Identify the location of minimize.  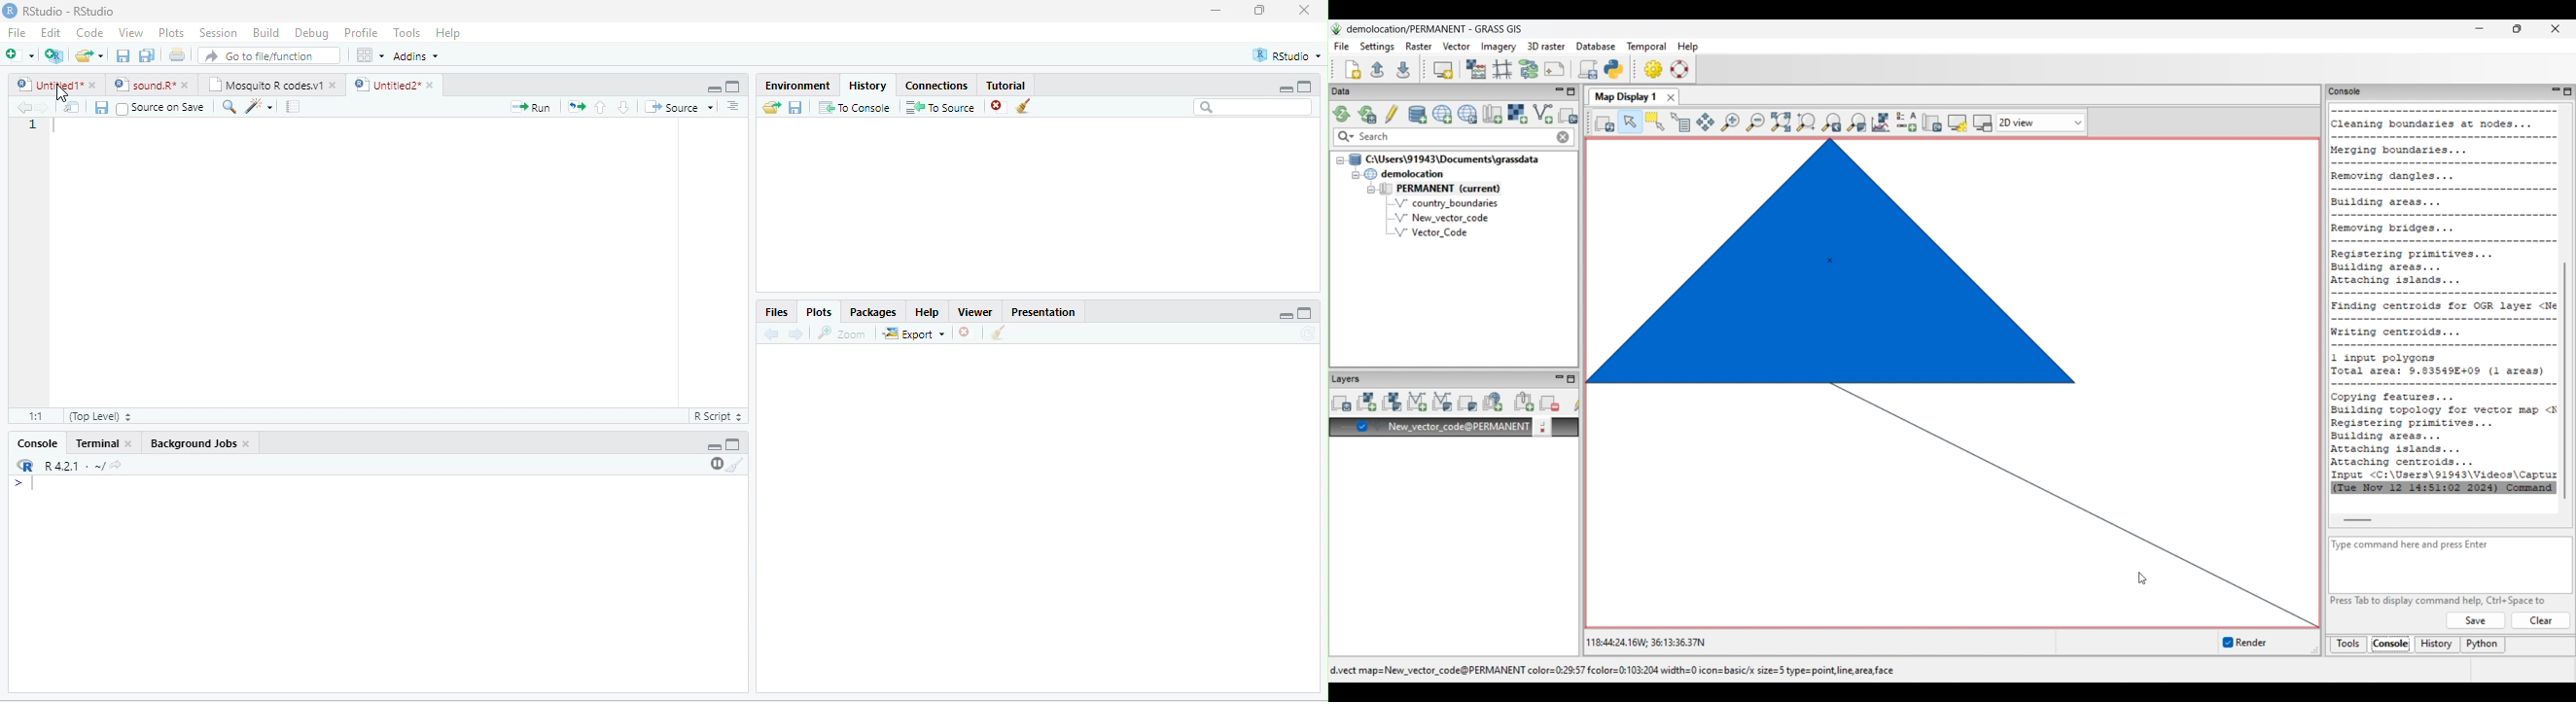
(1285, 89).